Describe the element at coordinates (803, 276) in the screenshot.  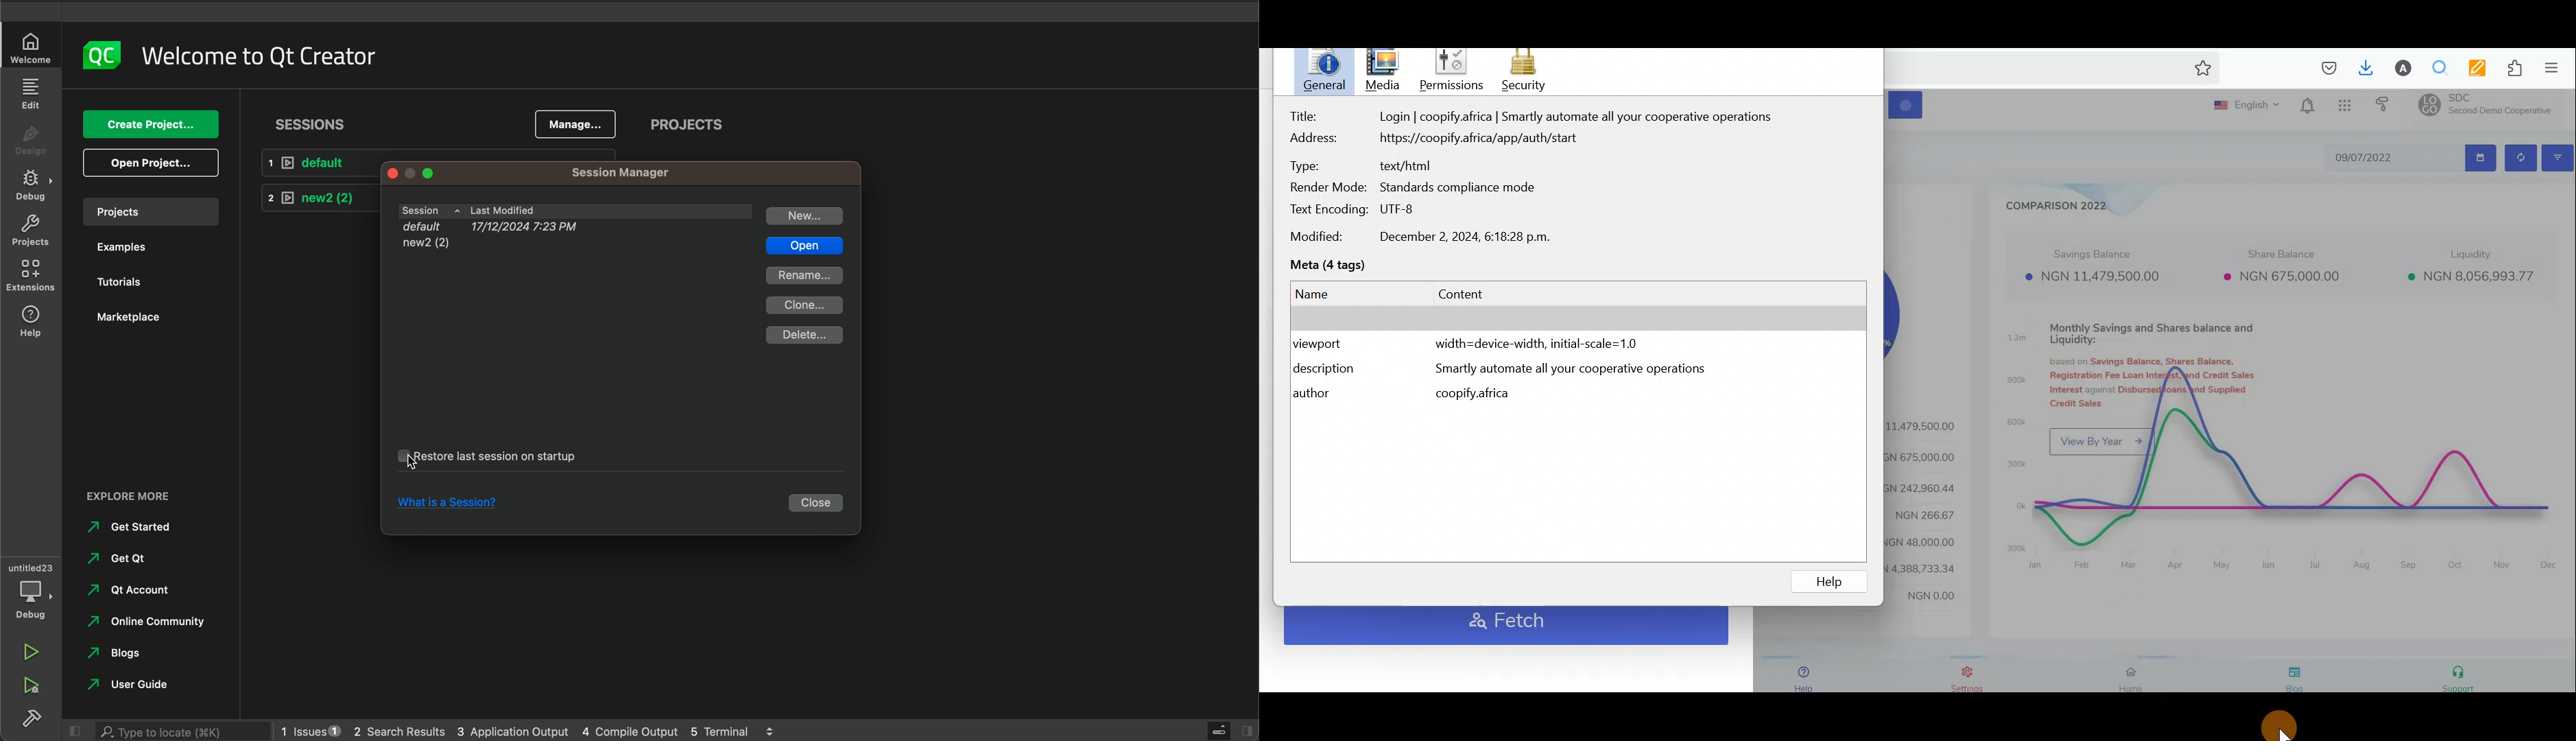
I see `rename ` at that location.